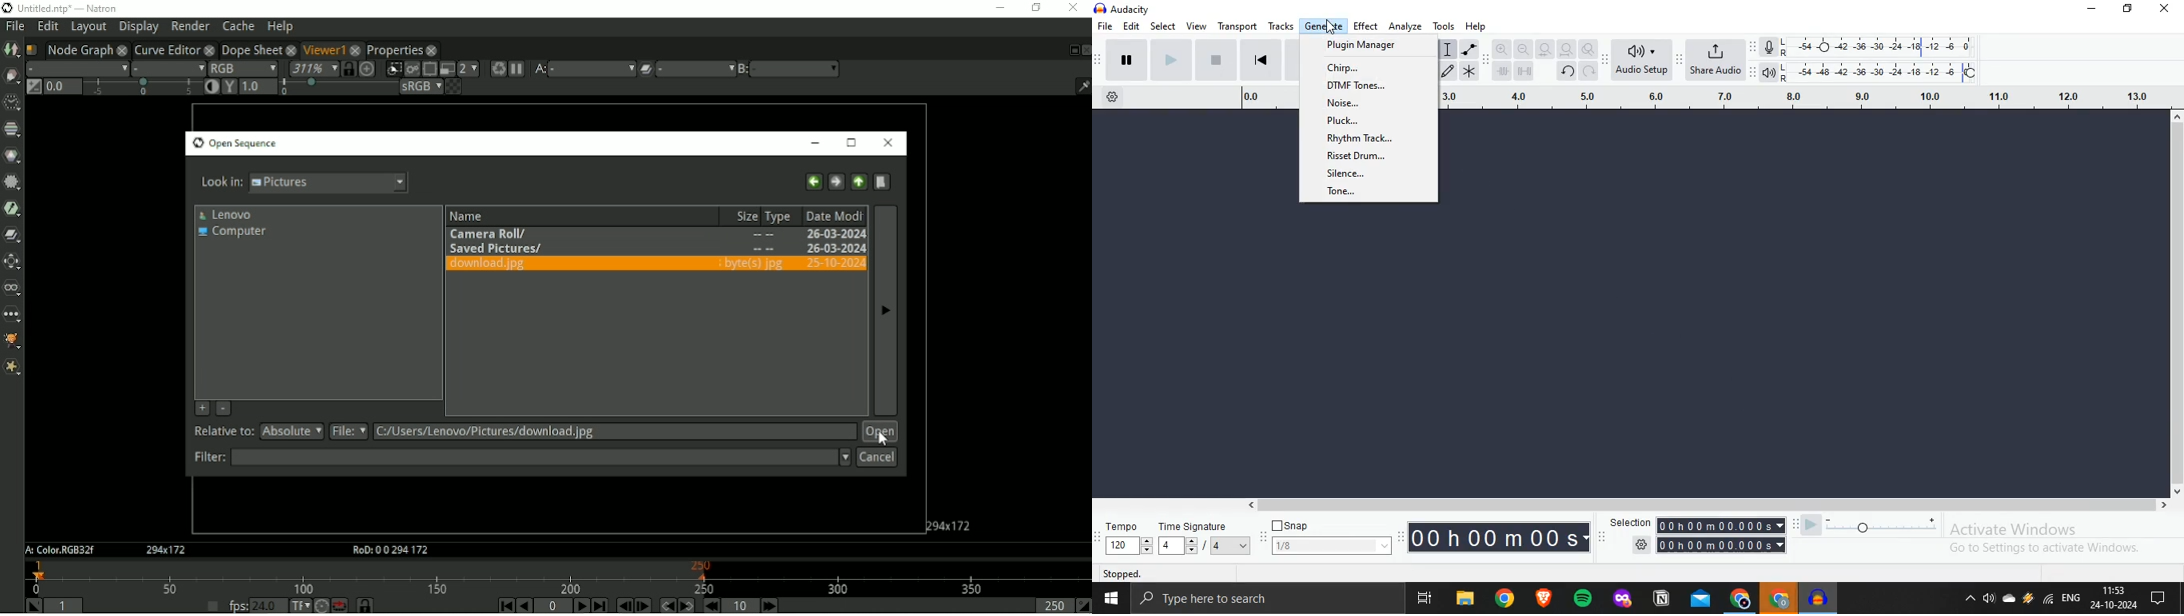 This screenshot has height=616, width=2184. What do you see at coordinates (1501, 49) in the screenshot?
I see `Zoom In` at bounding box center [1501, 49].